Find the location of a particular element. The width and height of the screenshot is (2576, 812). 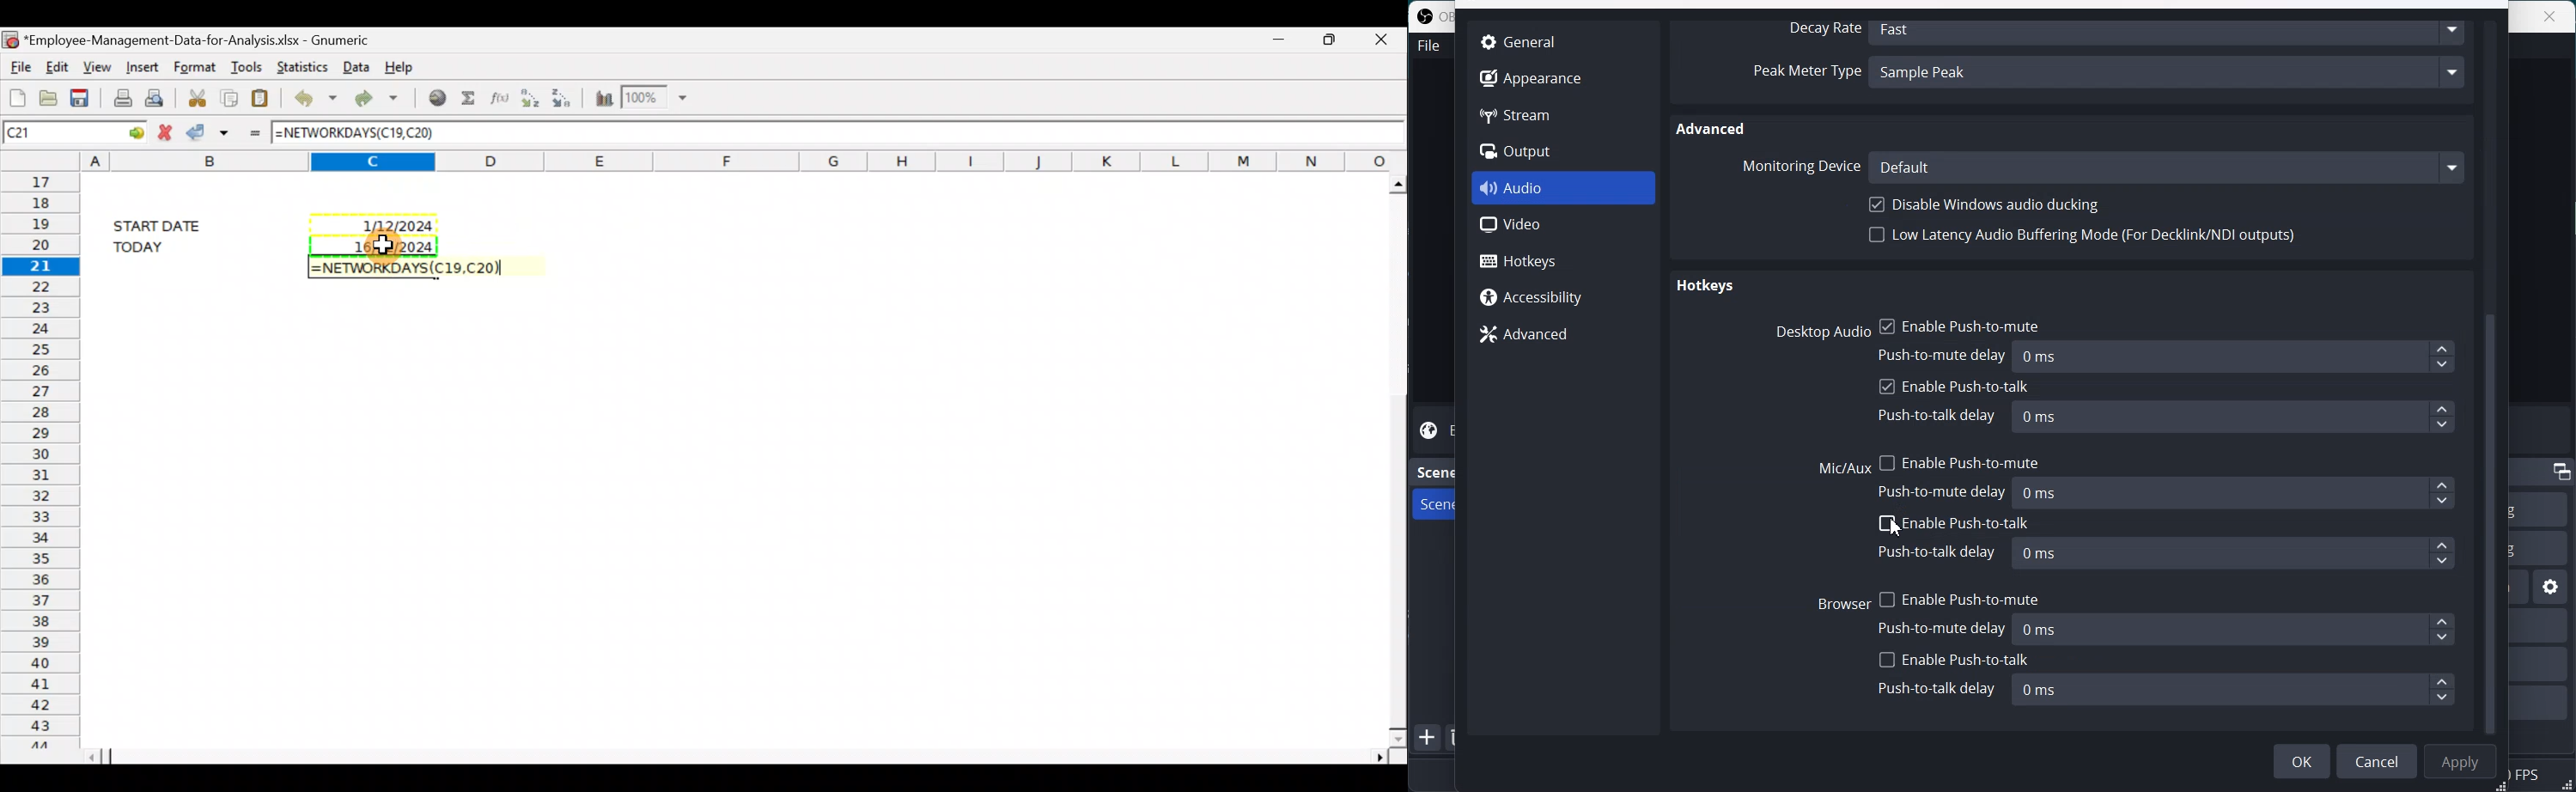

Output is located at coordinates (1530, 152).